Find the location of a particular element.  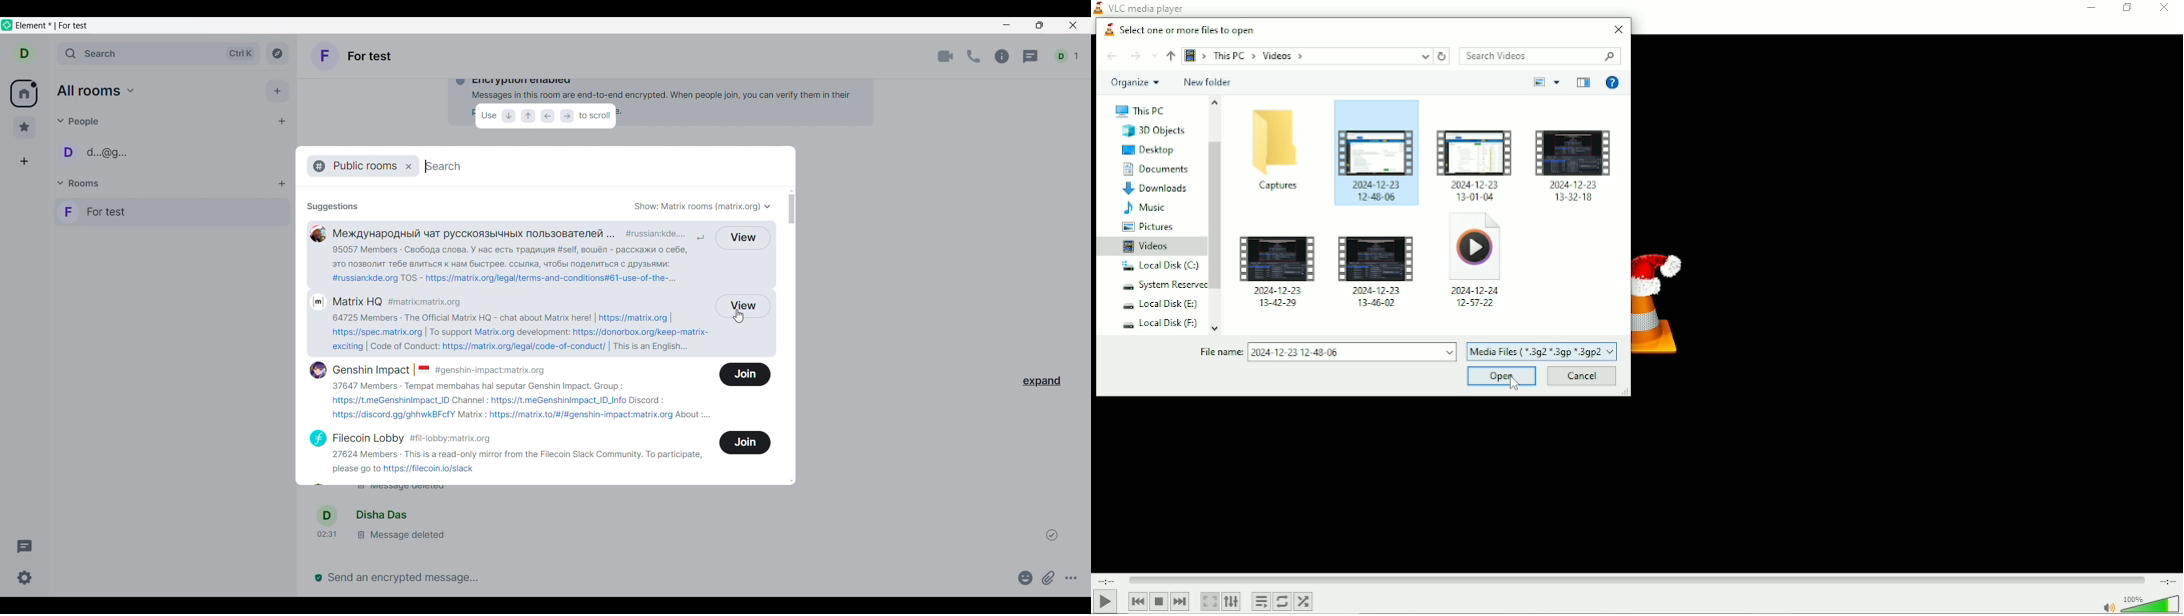

Show extended settings is located at coordinates (1231, 601).